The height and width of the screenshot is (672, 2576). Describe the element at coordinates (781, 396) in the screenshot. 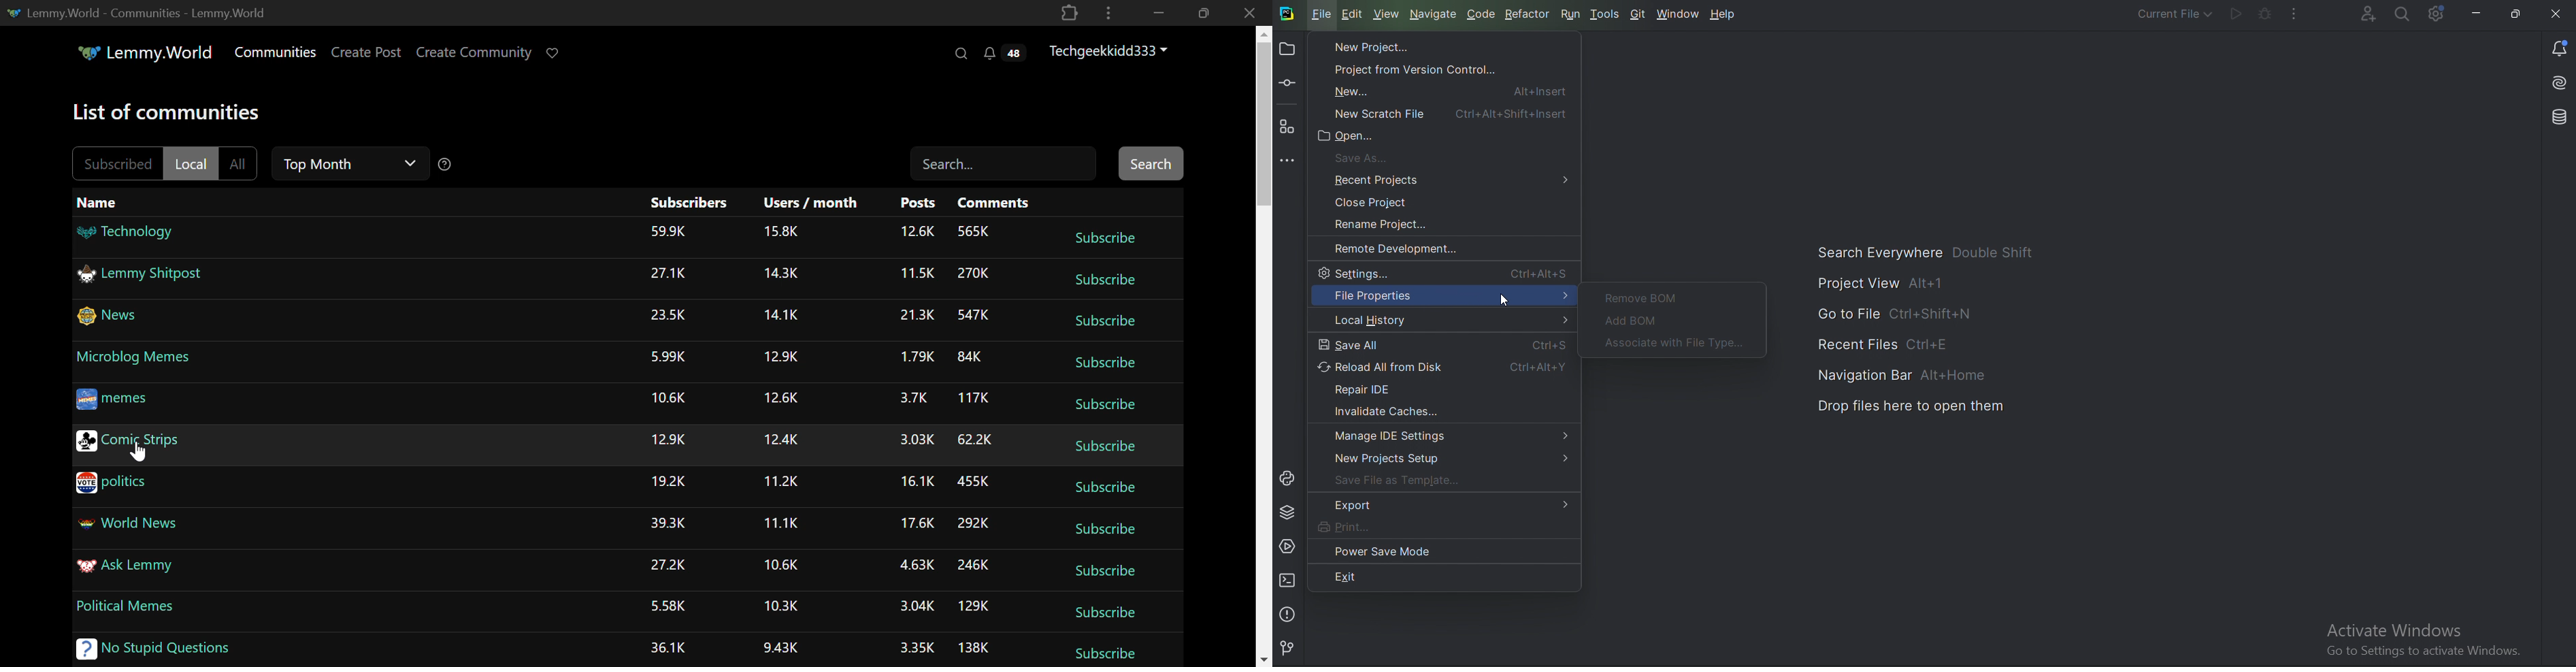

I see `12.6K` at that location.